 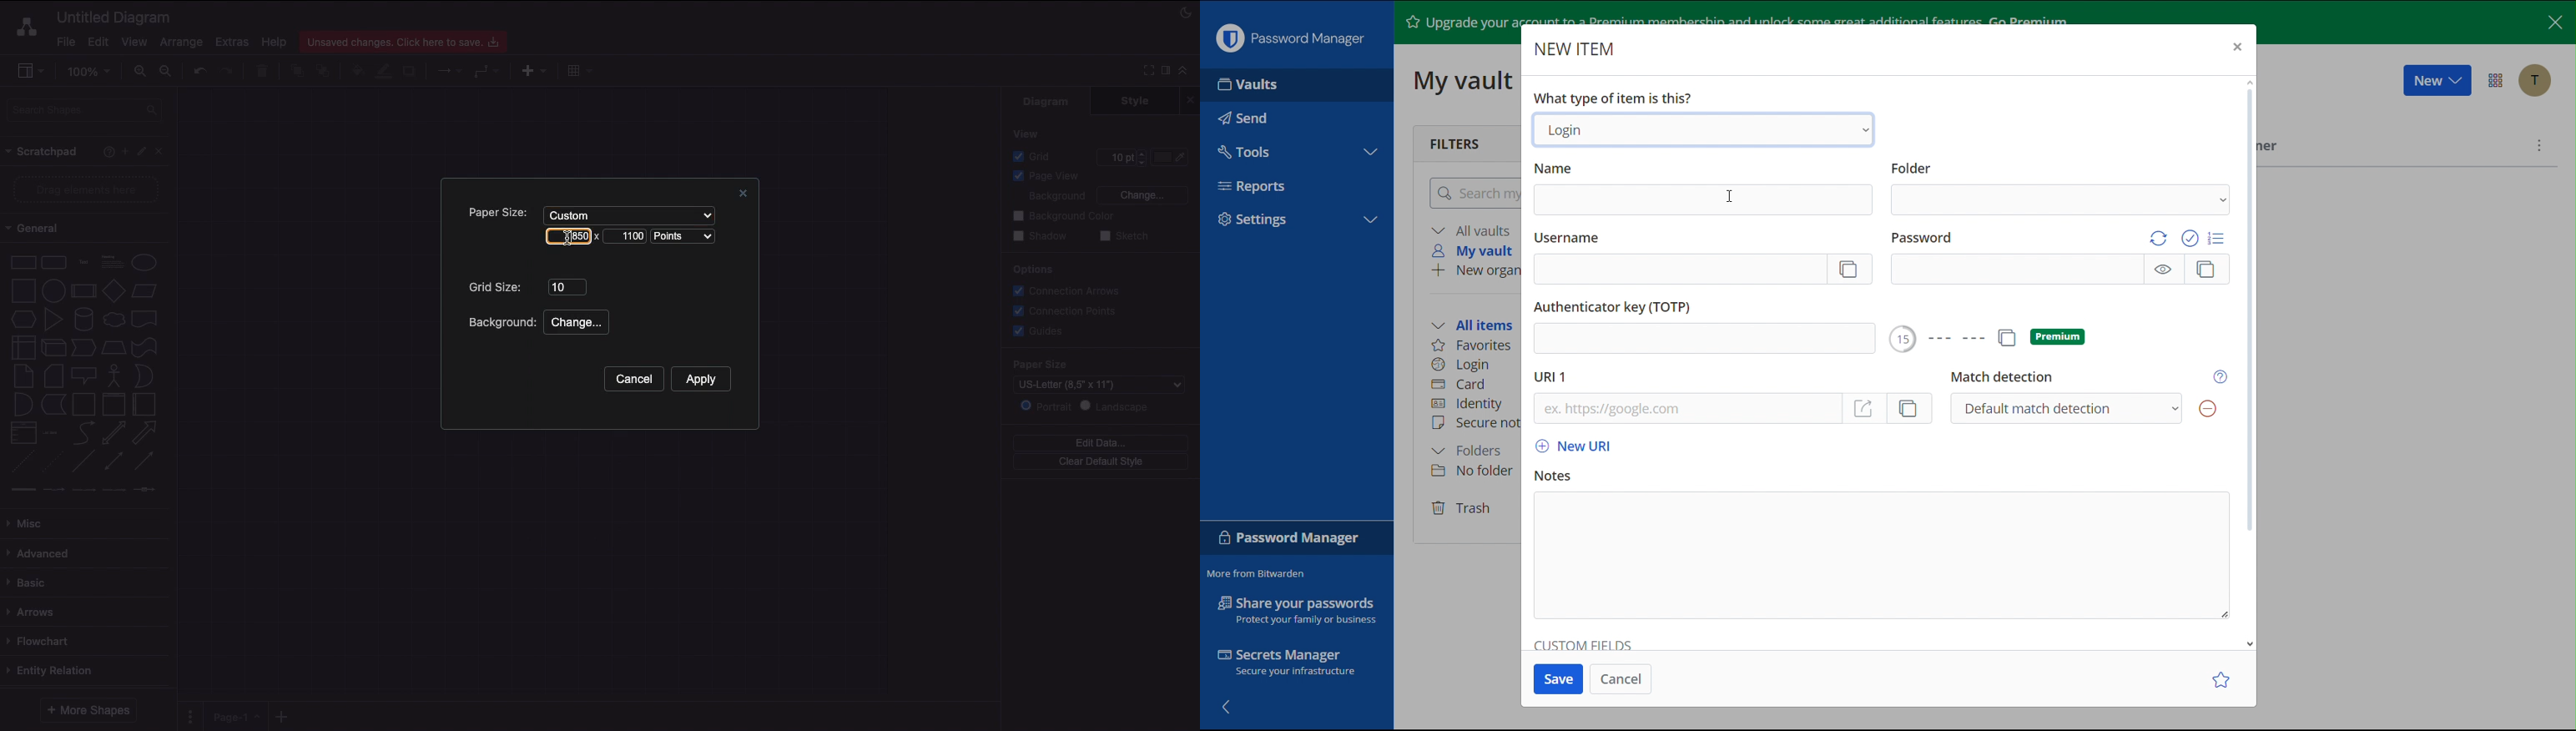 I want to click on Close, so click(x=740, y=195).